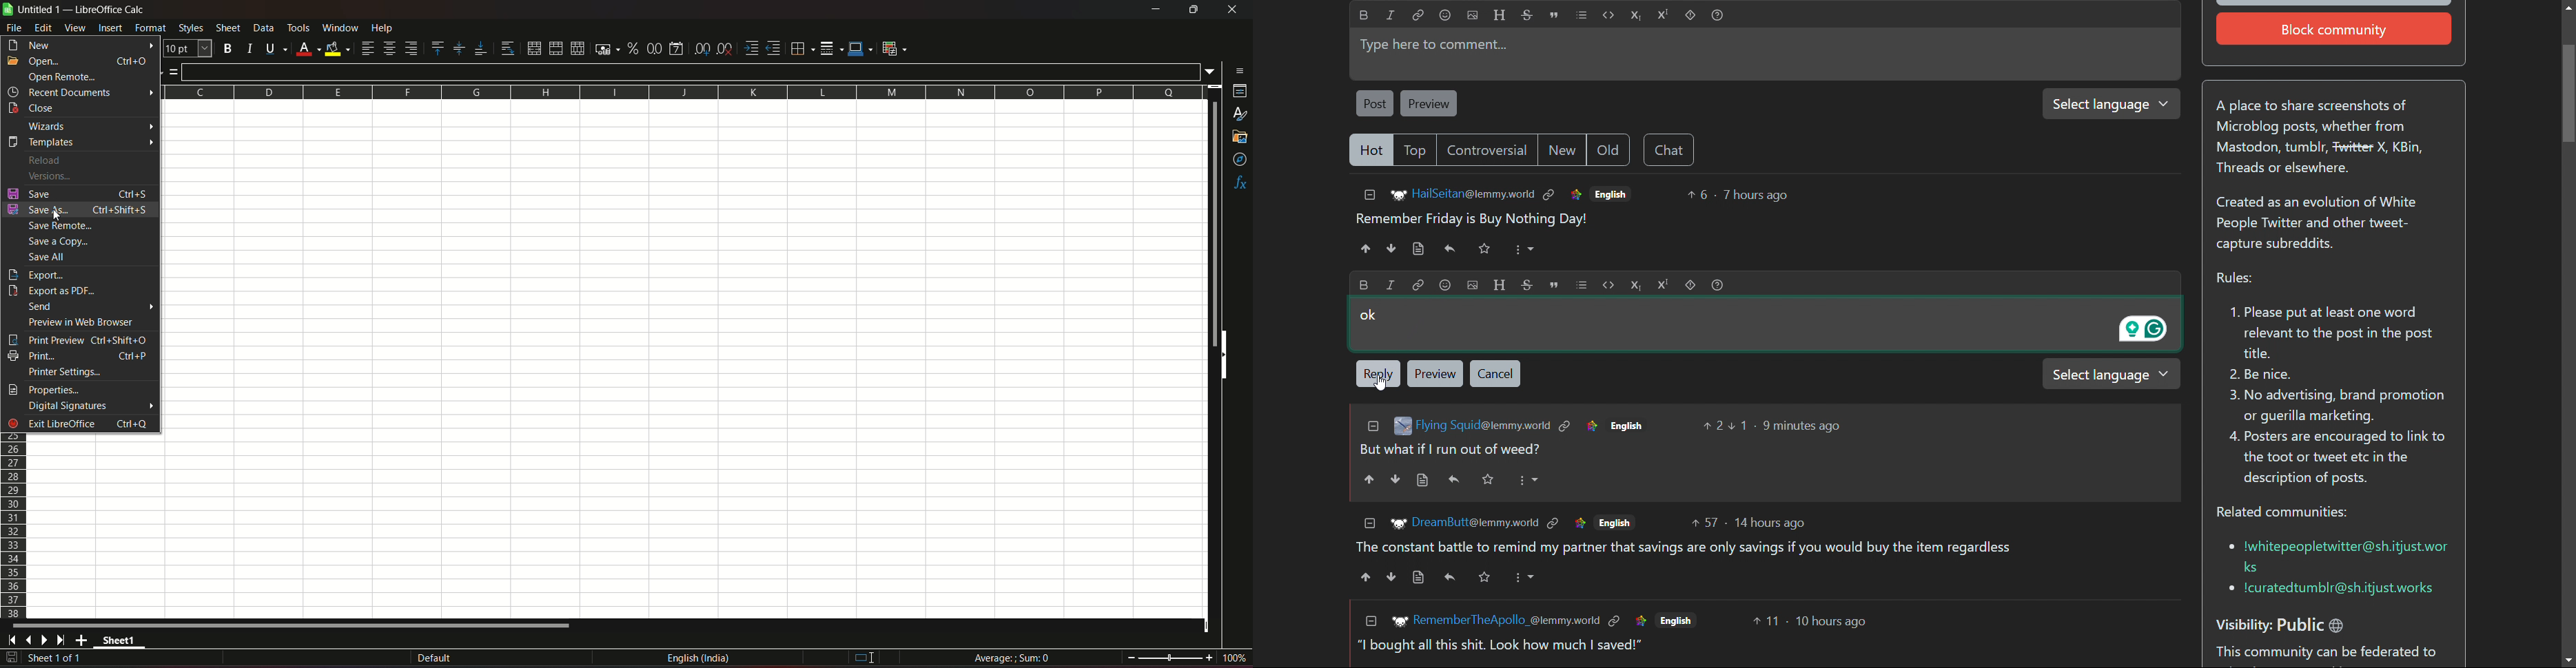  Describe the element at coordinates (726, 48) in the screenshot. I see `delete decimal point` at that location.